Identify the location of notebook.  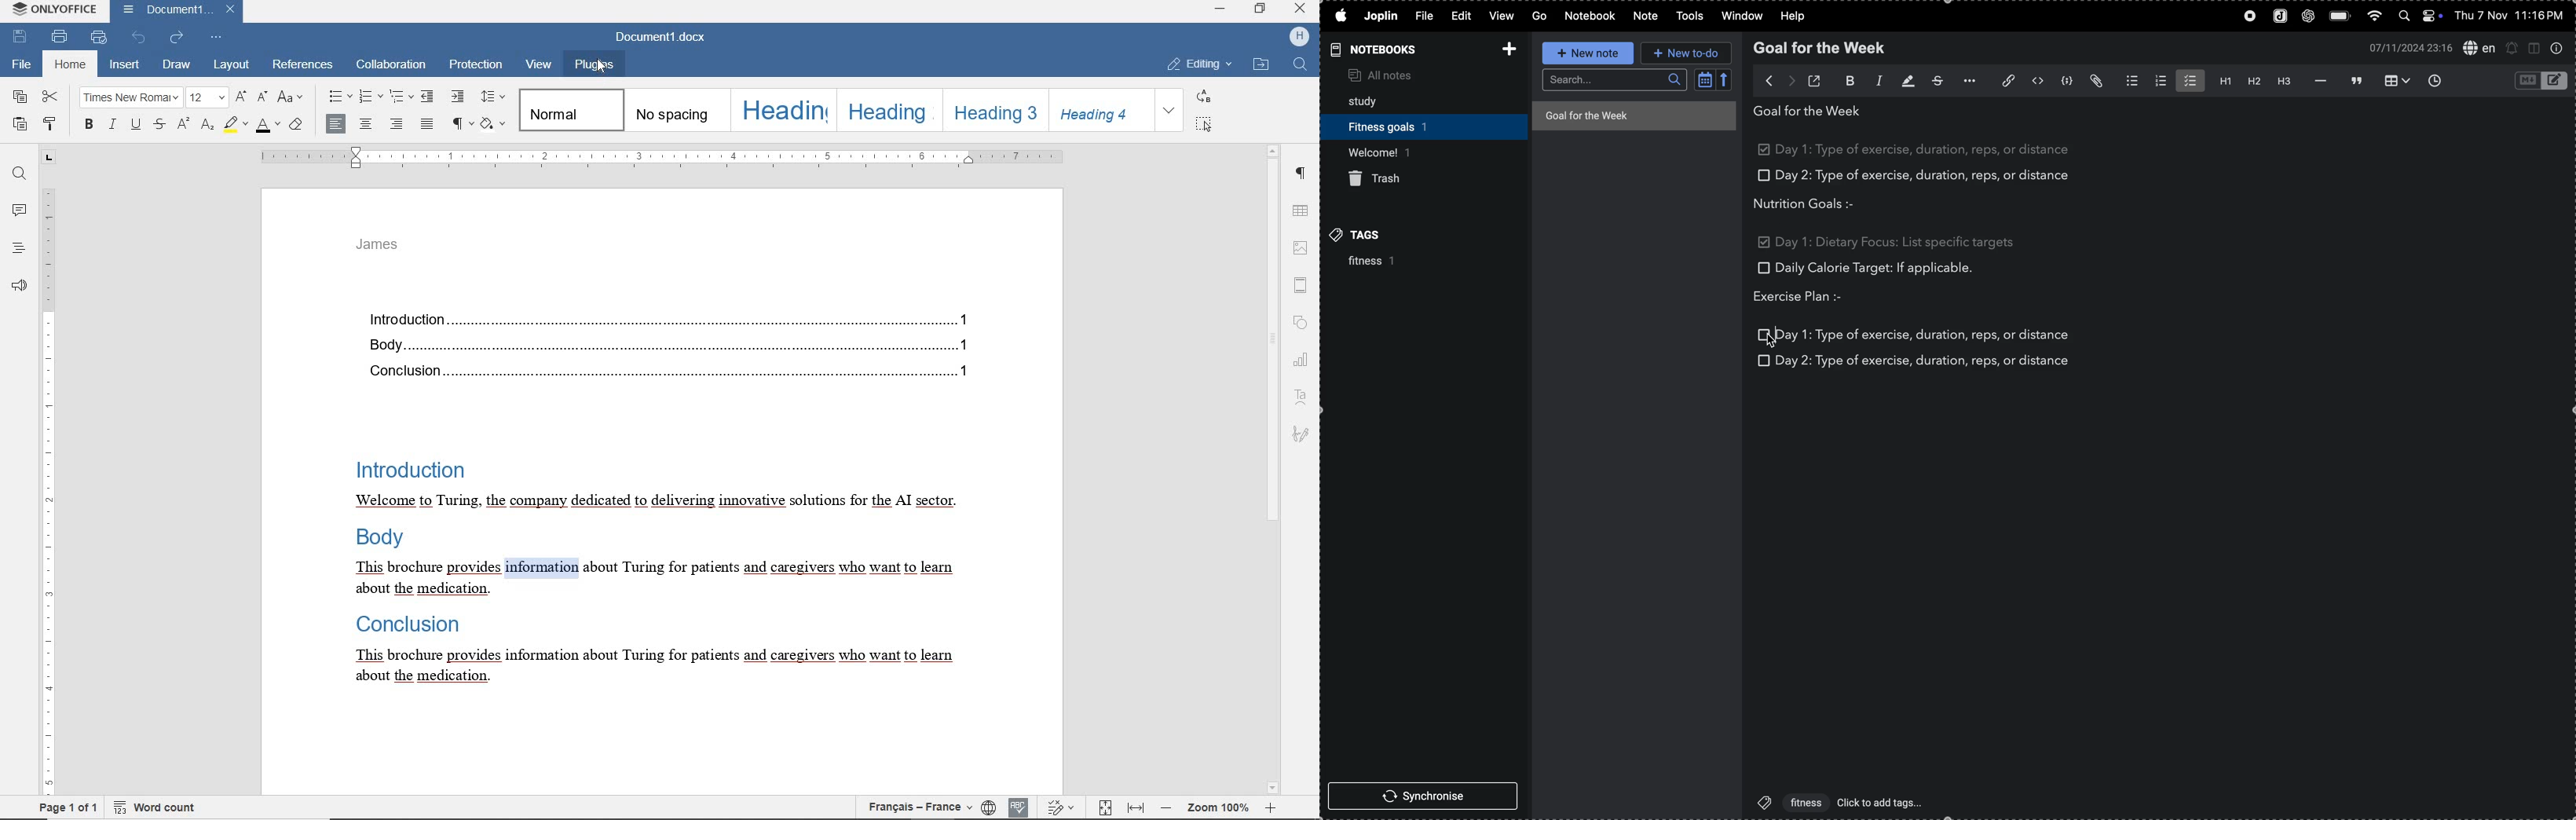
(1591, 16).